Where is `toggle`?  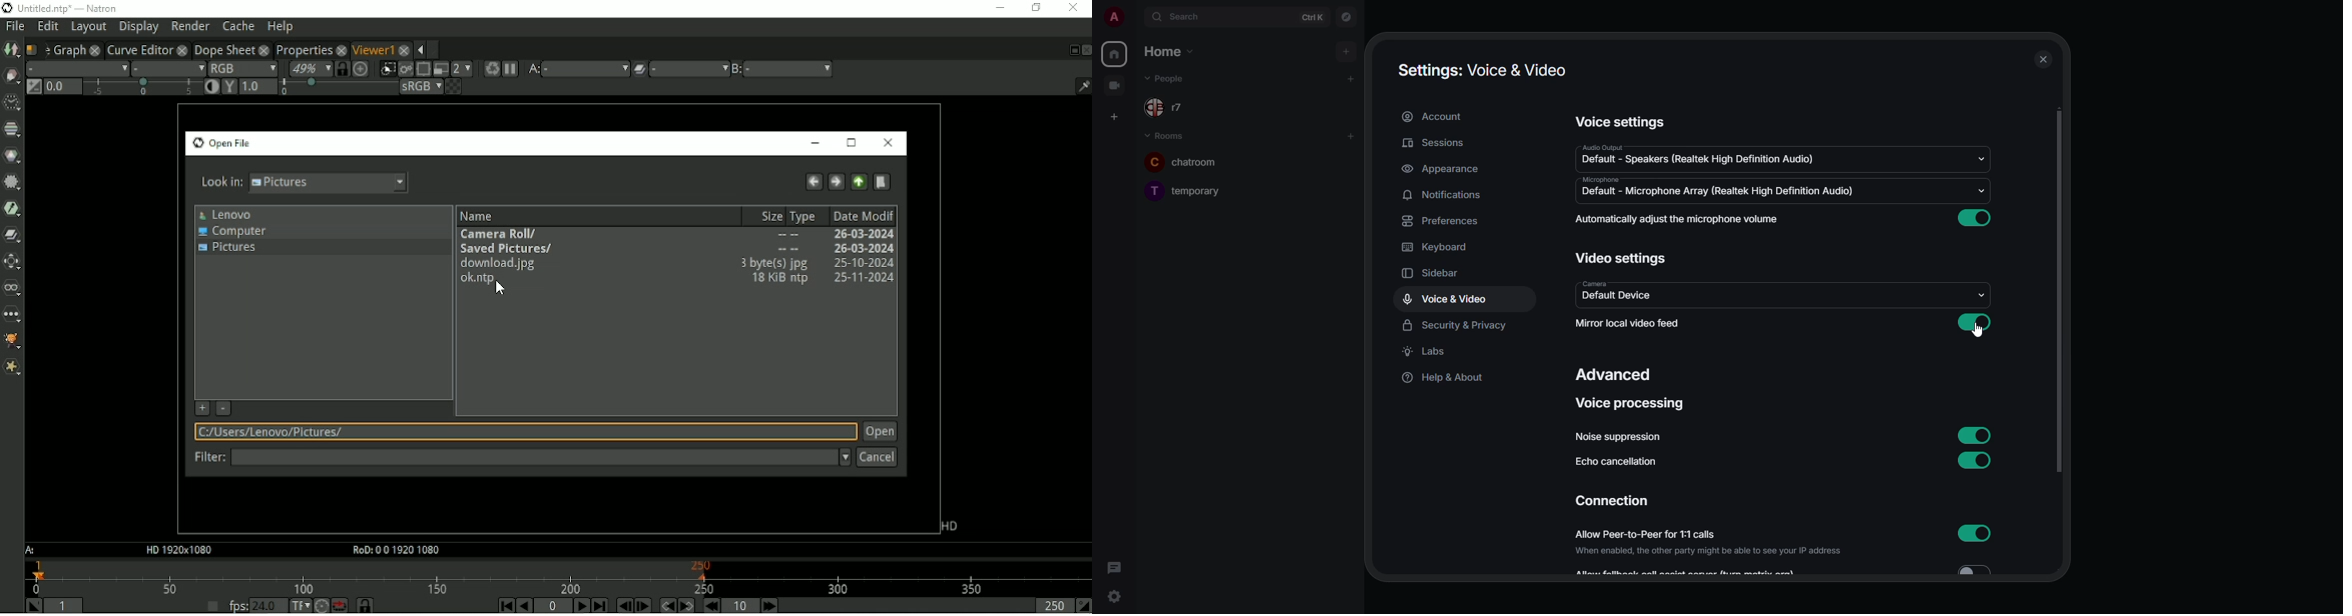 toggle is located at coordinates (1983, 569).